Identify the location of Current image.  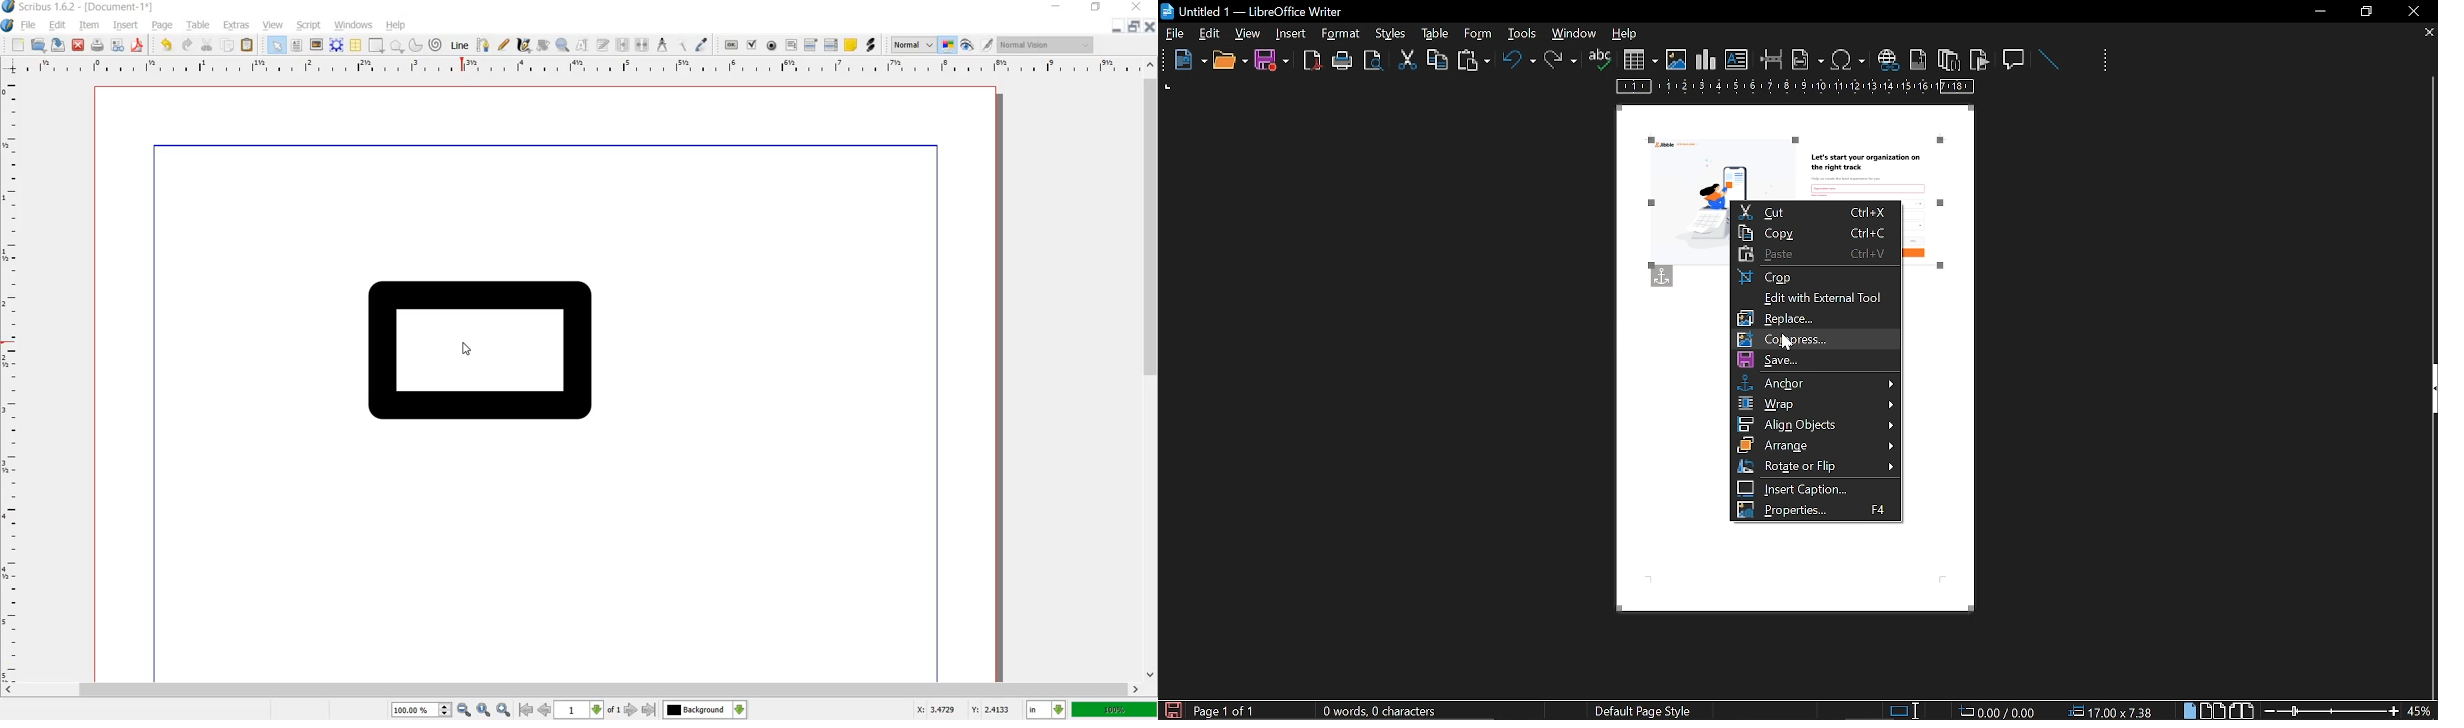
(1794, 158).